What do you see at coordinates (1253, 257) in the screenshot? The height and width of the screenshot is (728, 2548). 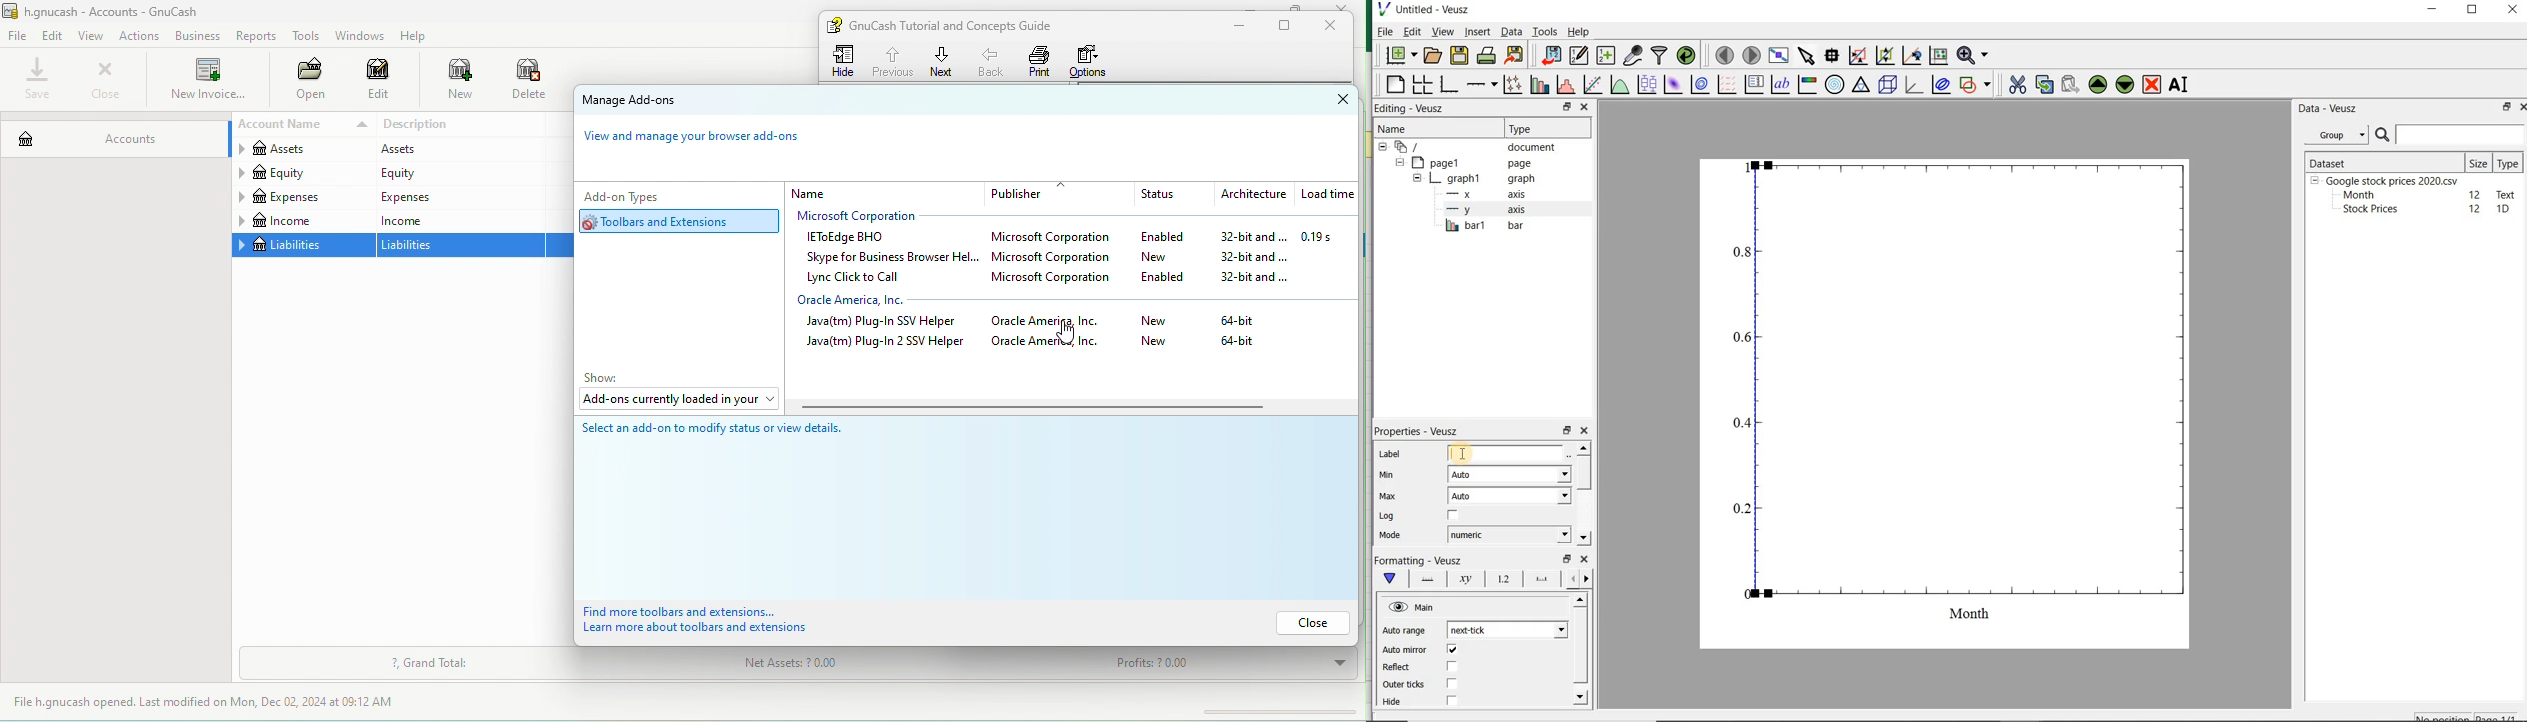 I see `32 bit and` at bounding box center [1253, 257].